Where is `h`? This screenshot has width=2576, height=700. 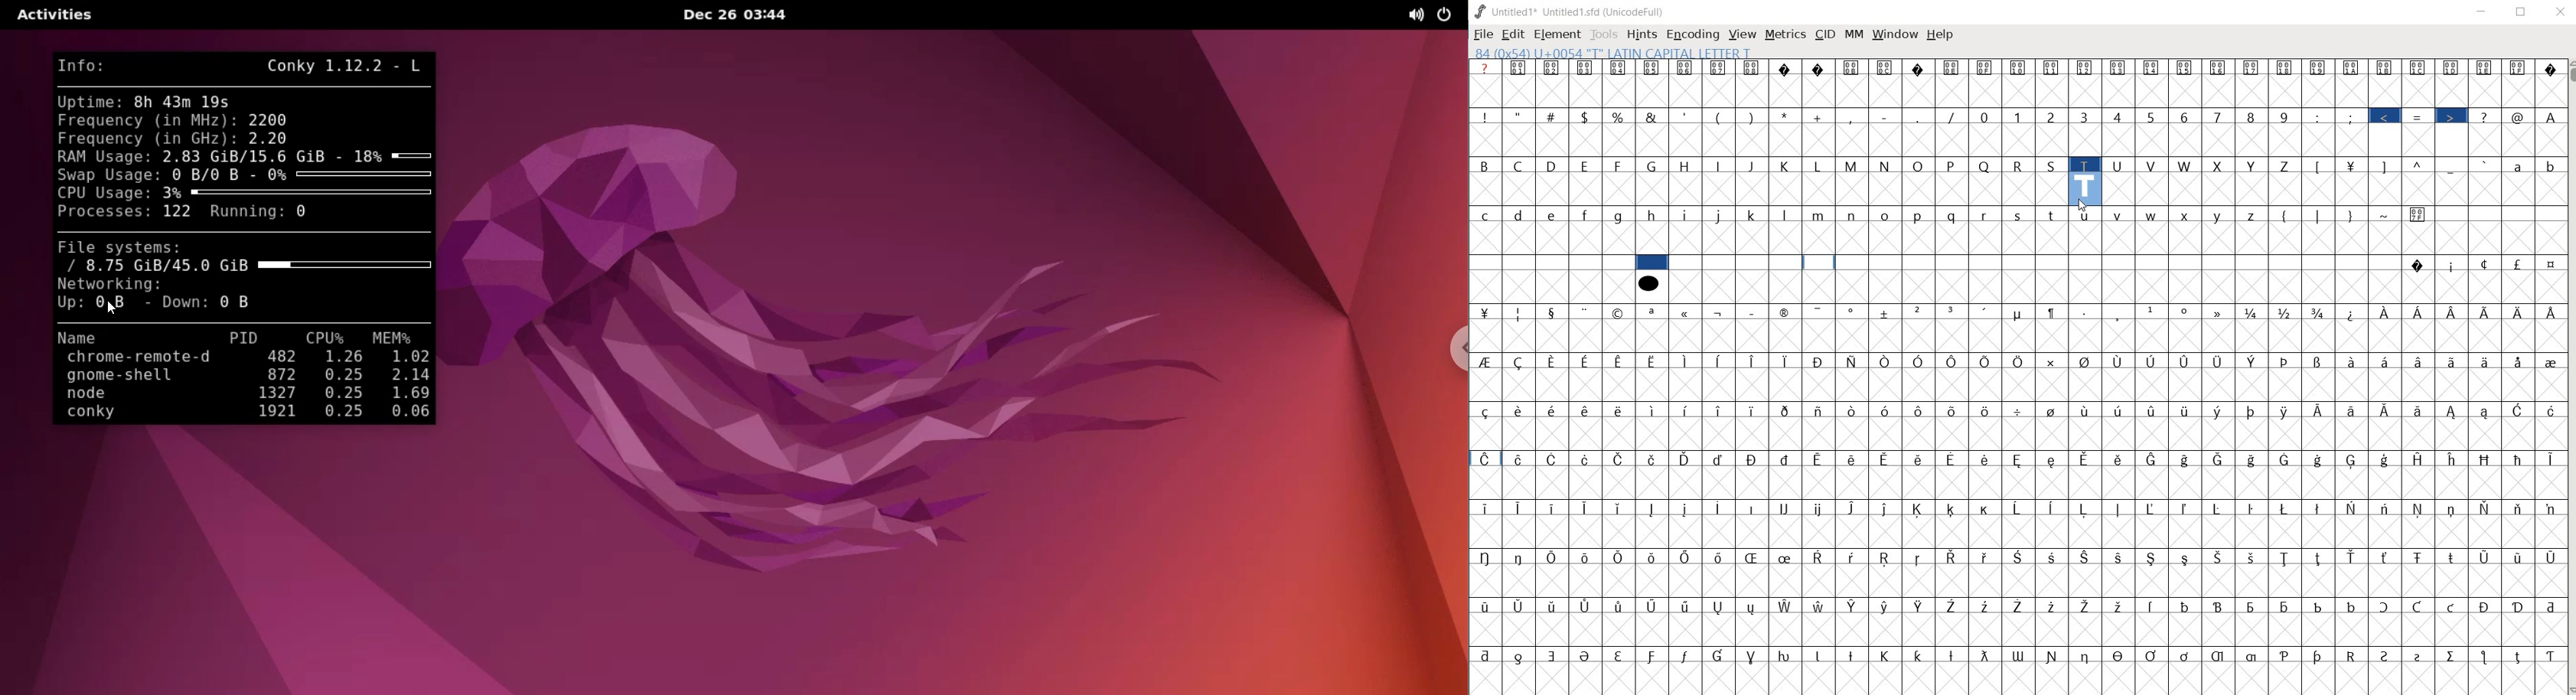 h is located at coordinates (1654, 216).